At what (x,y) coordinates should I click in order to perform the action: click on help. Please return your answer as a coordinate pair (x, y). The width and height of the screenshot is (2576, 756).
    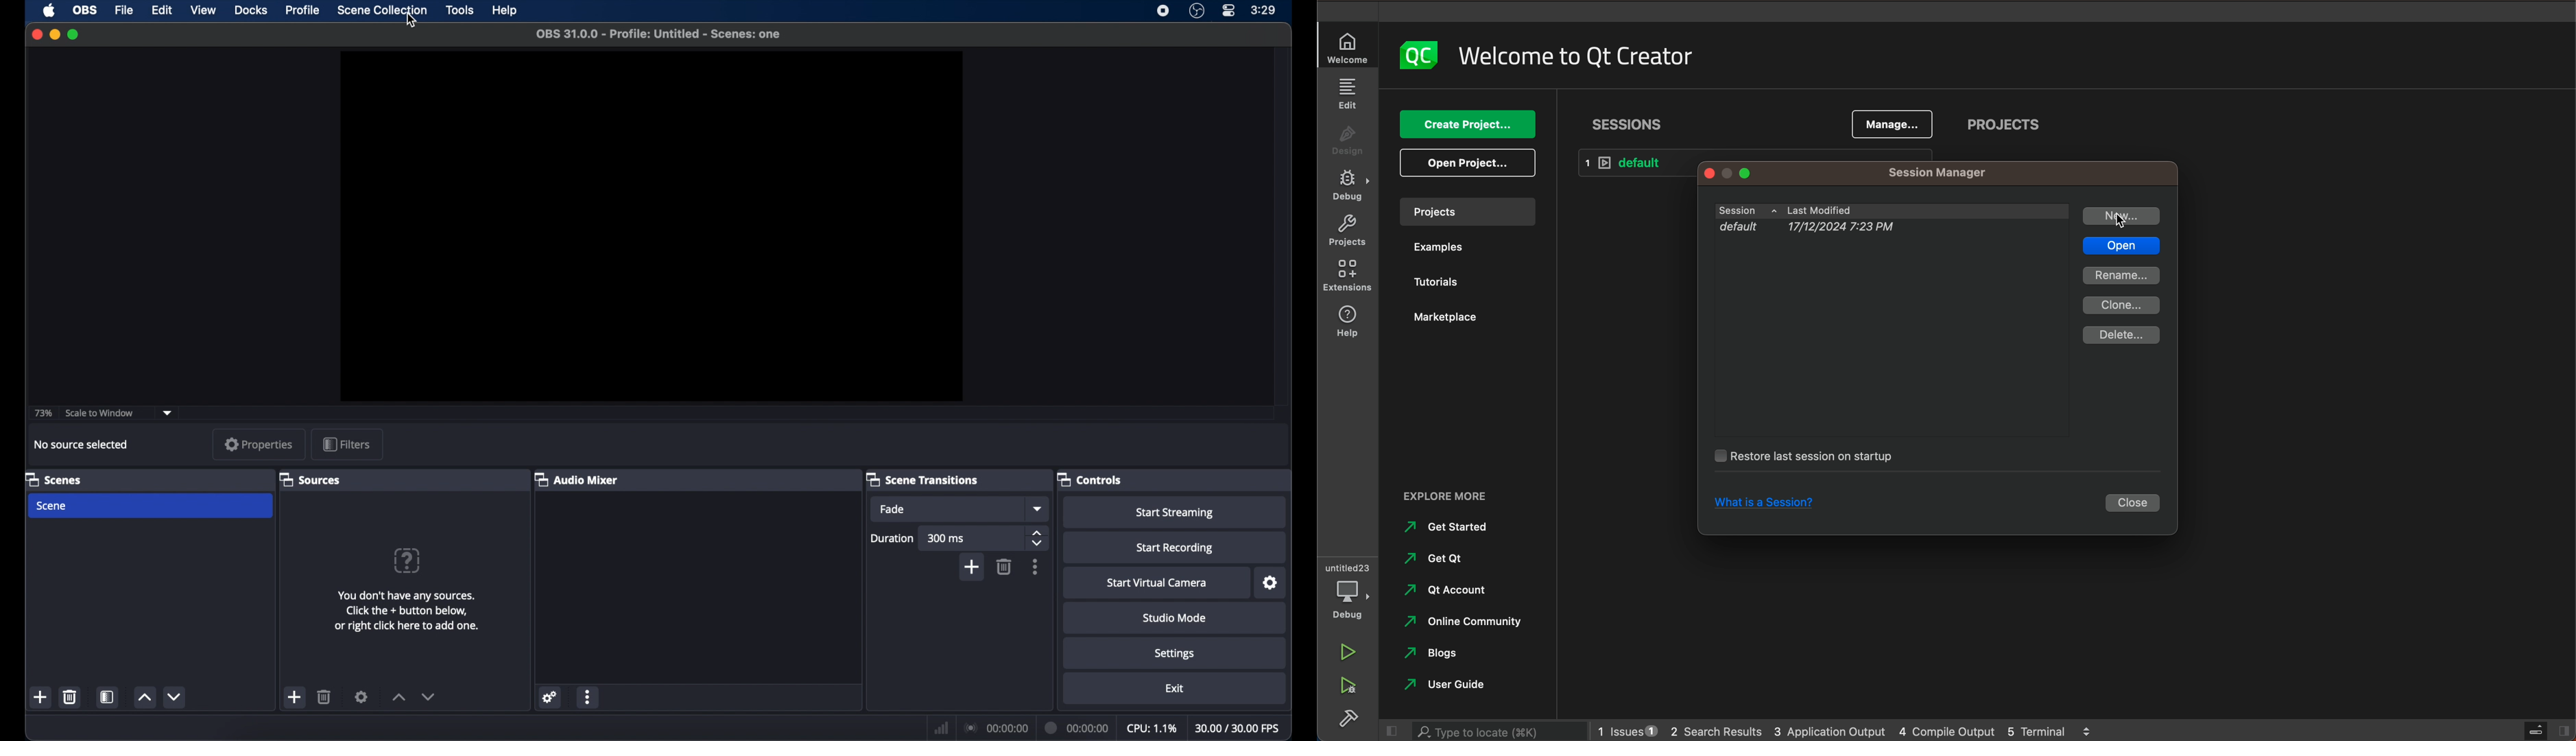
    Looking at the image, I should click on (506, 11).